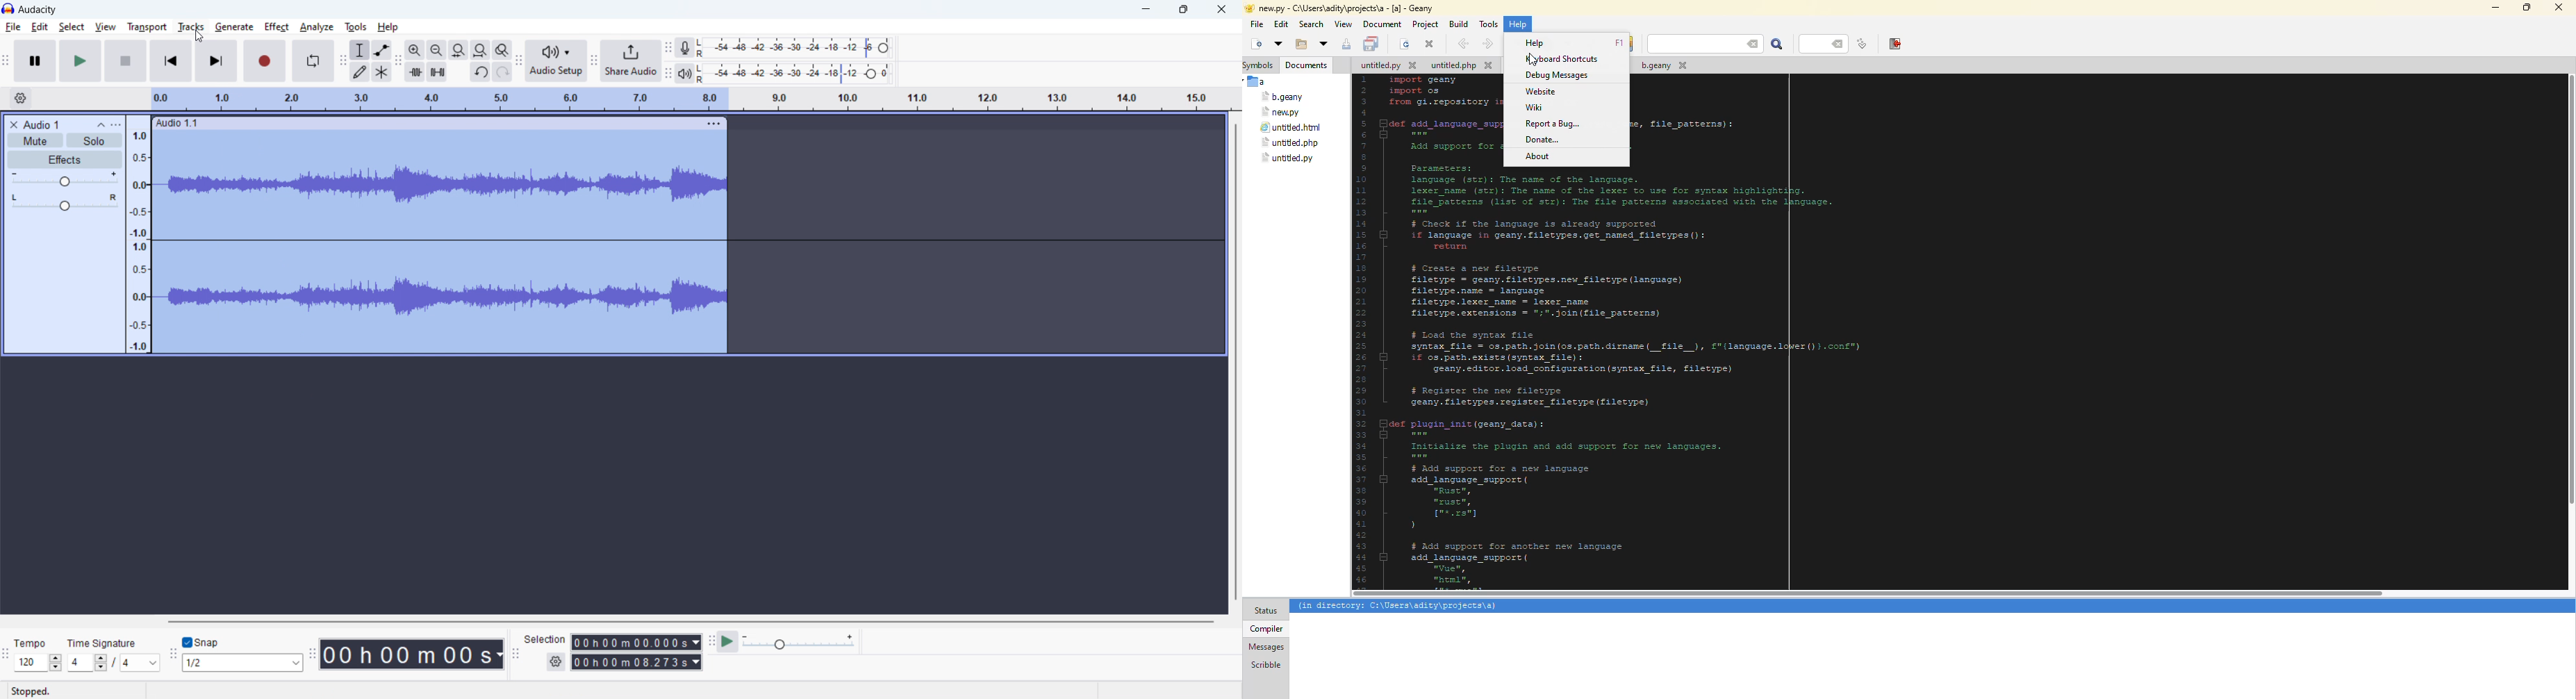  I want to click on help, so click(389, 27).